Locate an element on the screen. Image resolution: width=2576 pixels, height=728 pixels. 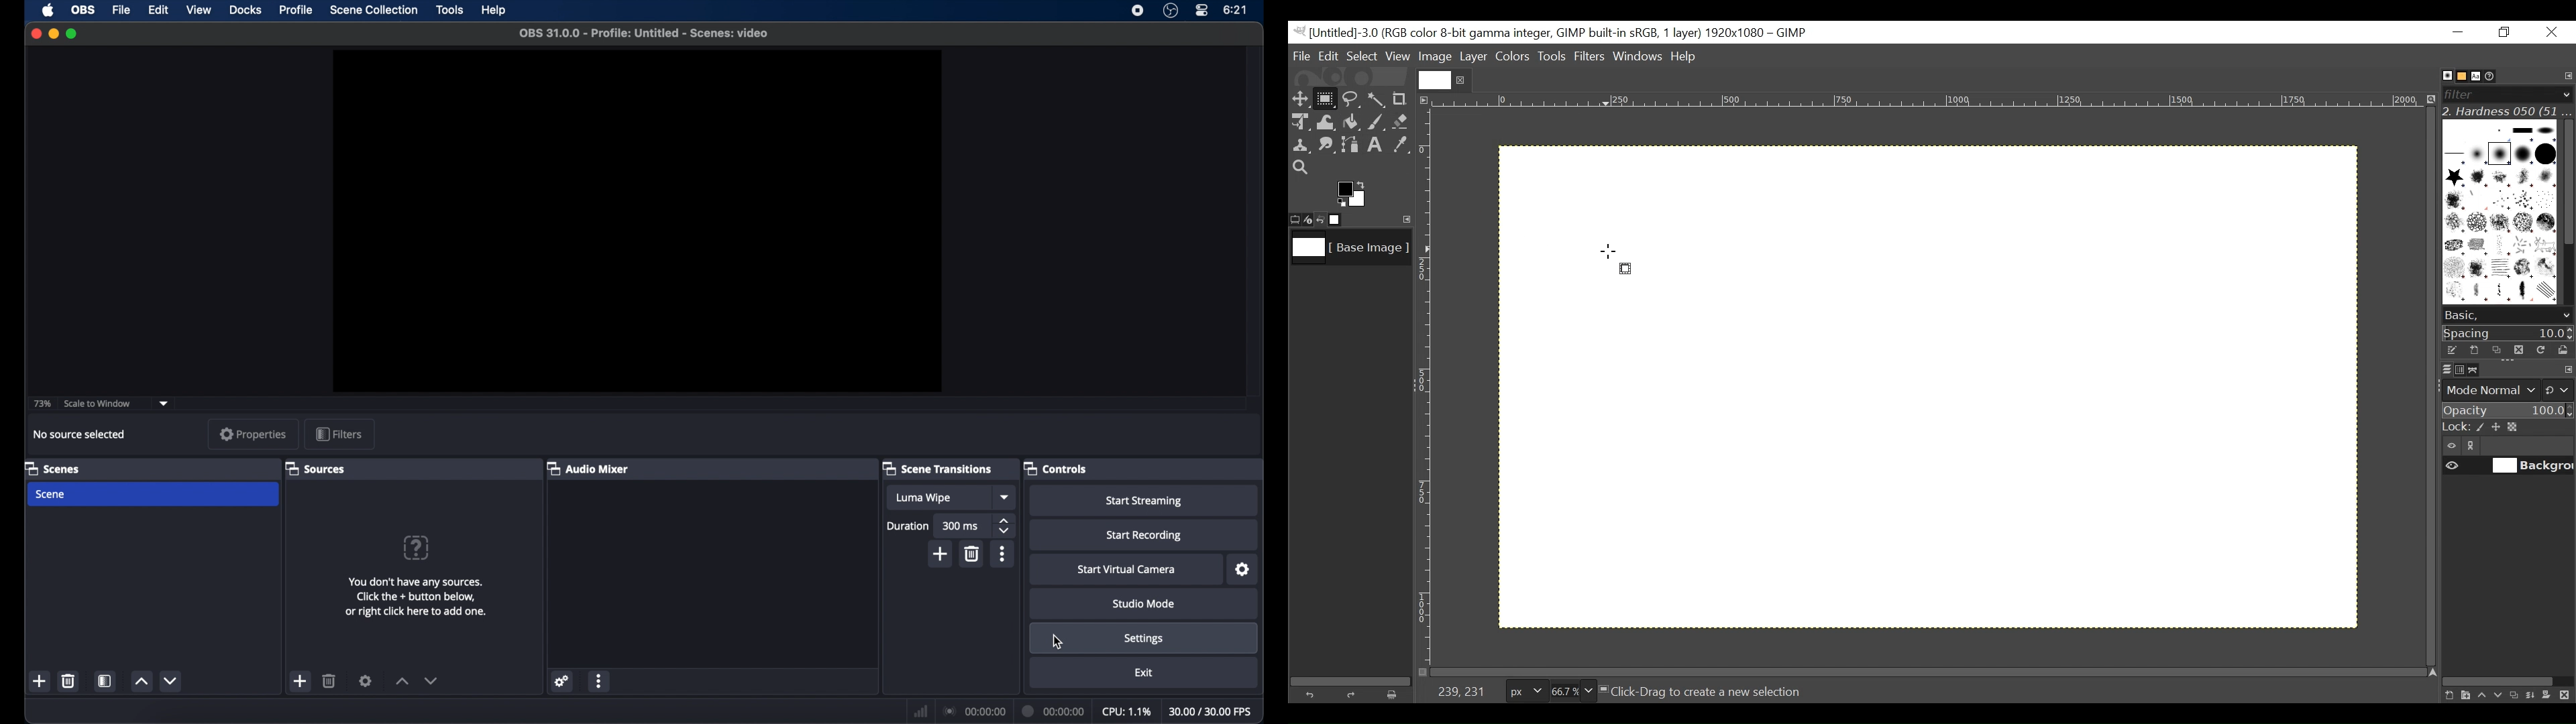
delete is located at coordinates (329, 680).